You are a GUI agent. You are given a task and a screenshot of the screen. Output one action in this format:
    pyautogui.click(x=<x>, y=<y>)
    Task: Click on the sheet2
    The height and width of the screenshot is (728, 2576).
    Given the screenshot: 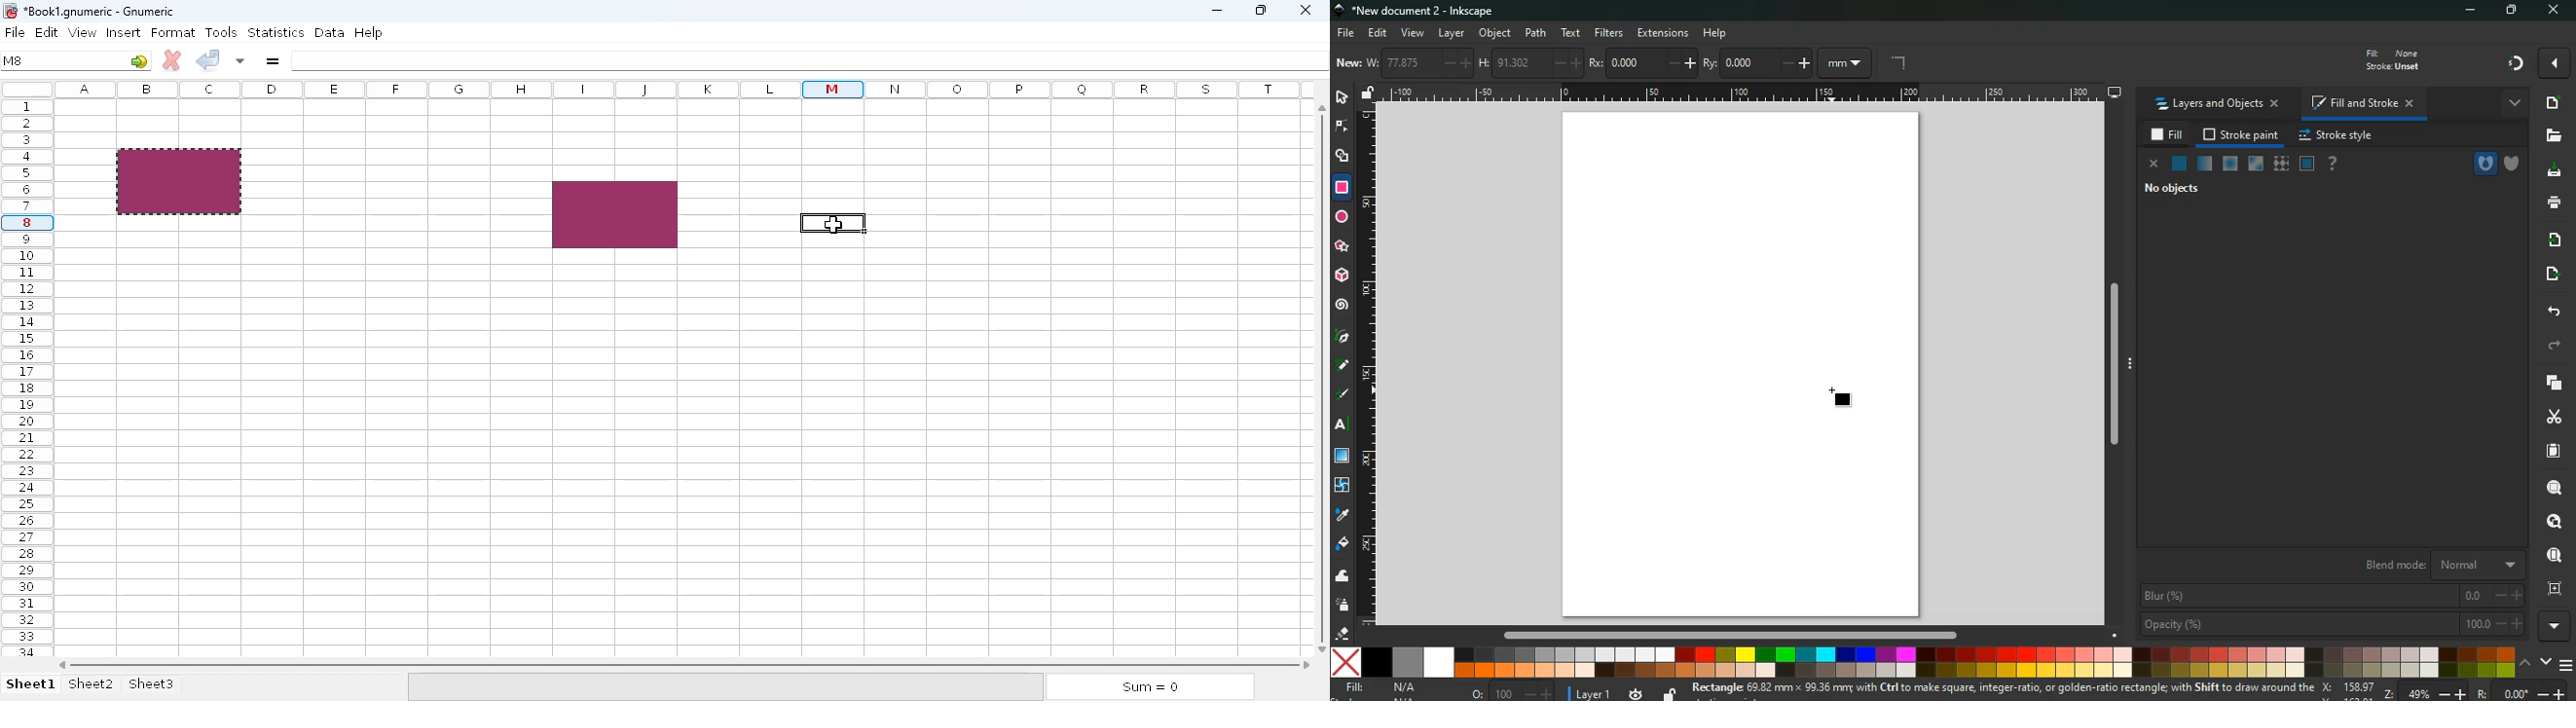 What is the action you would take?
    pyautogui.click(x=91, y=684)
    